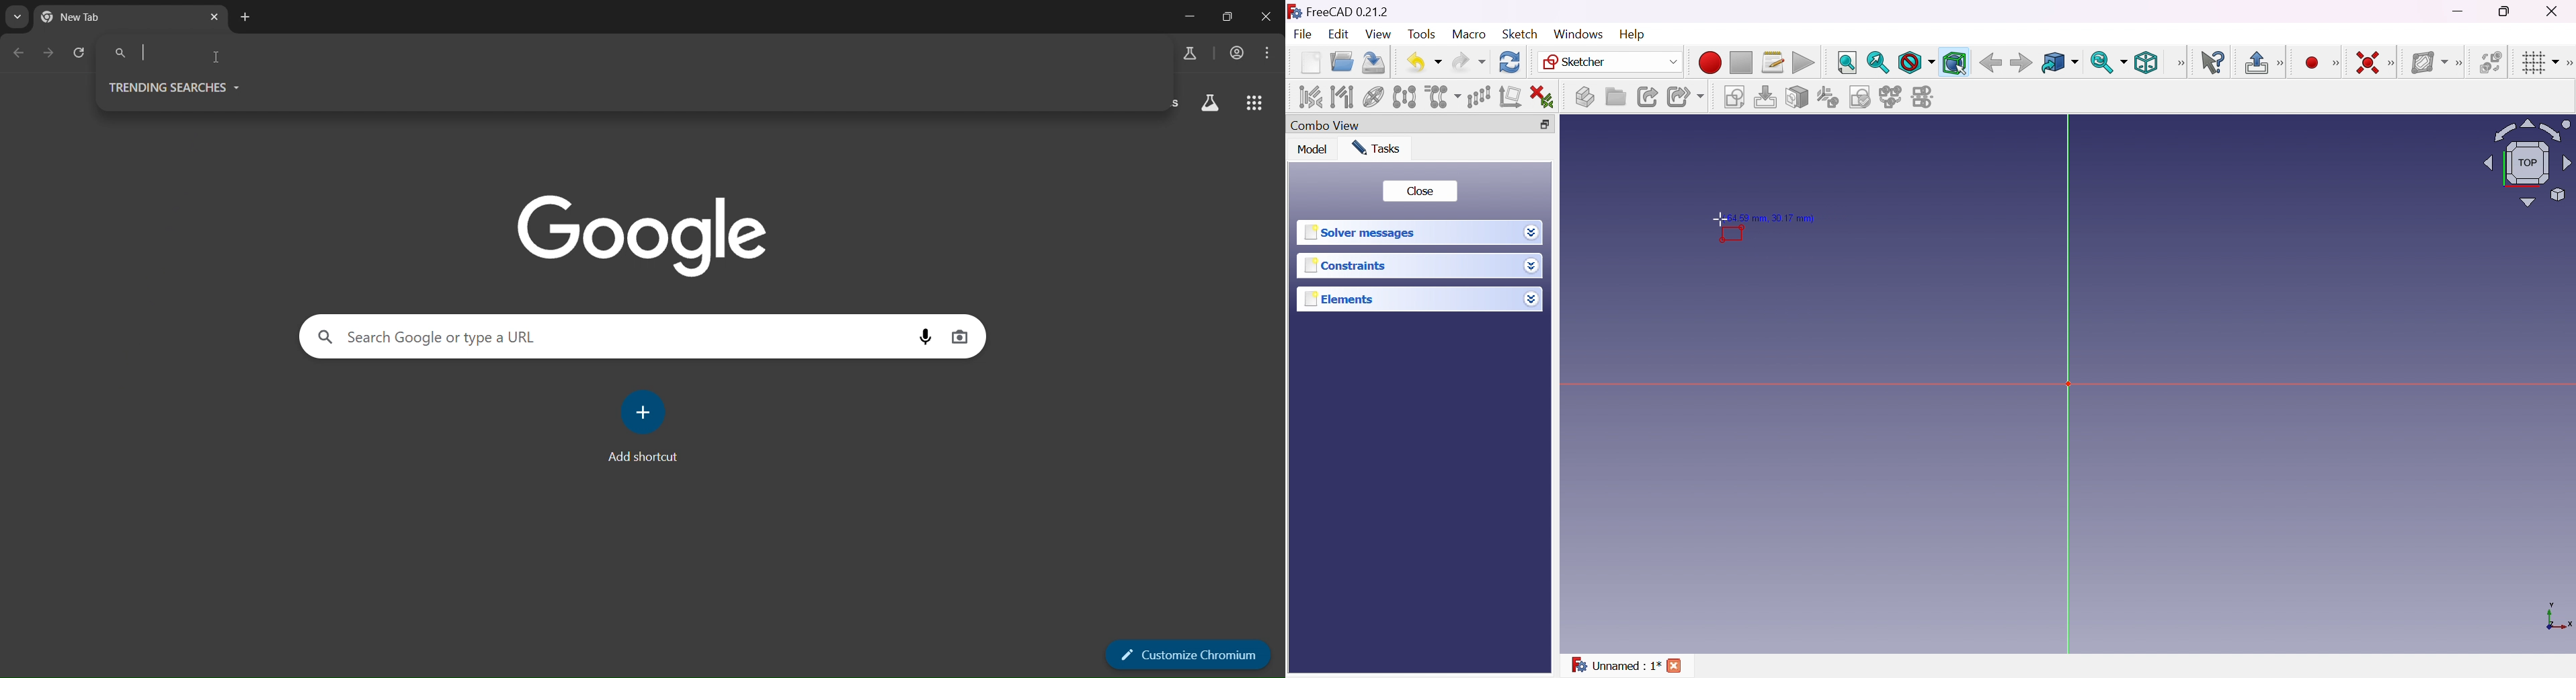 This screenshot has width=2576, height=700. Describe the element at coordinates (1478, 98) in the screenshot. I see `Rectangular array` at that location.